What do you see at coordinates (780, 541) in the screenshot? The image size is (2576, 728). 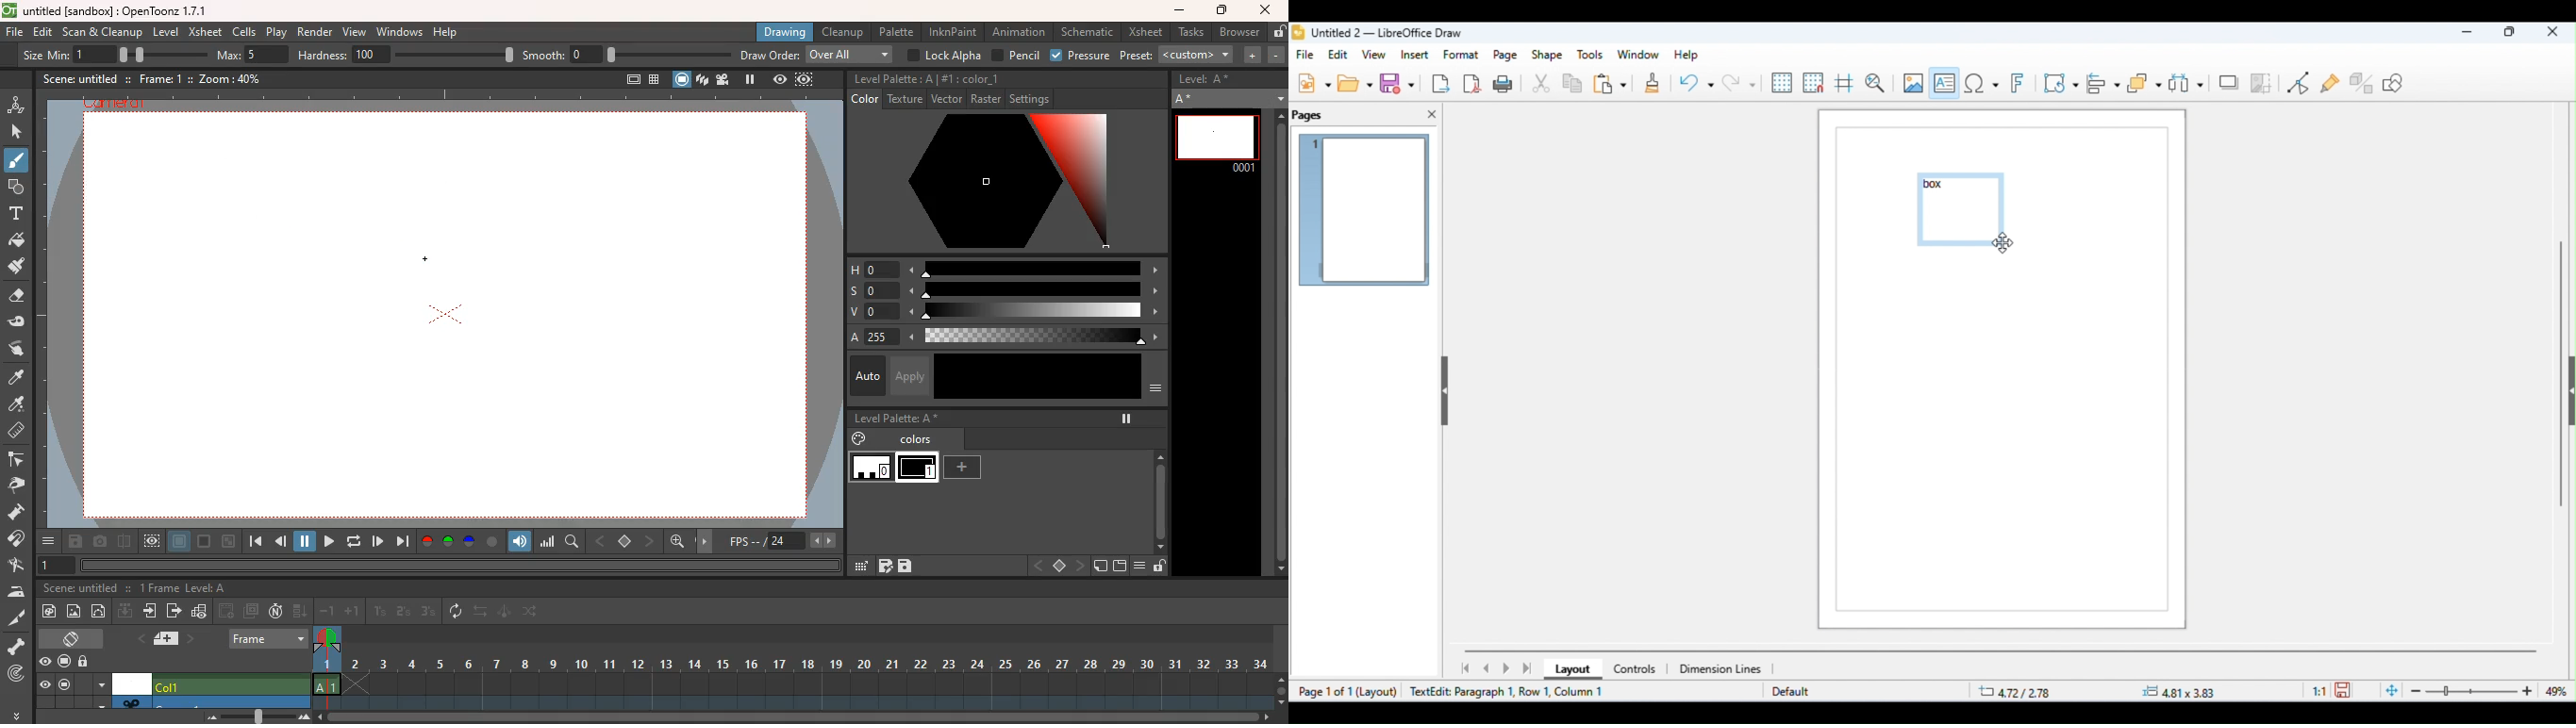 I see `fps` at bounding box center [780, 541].